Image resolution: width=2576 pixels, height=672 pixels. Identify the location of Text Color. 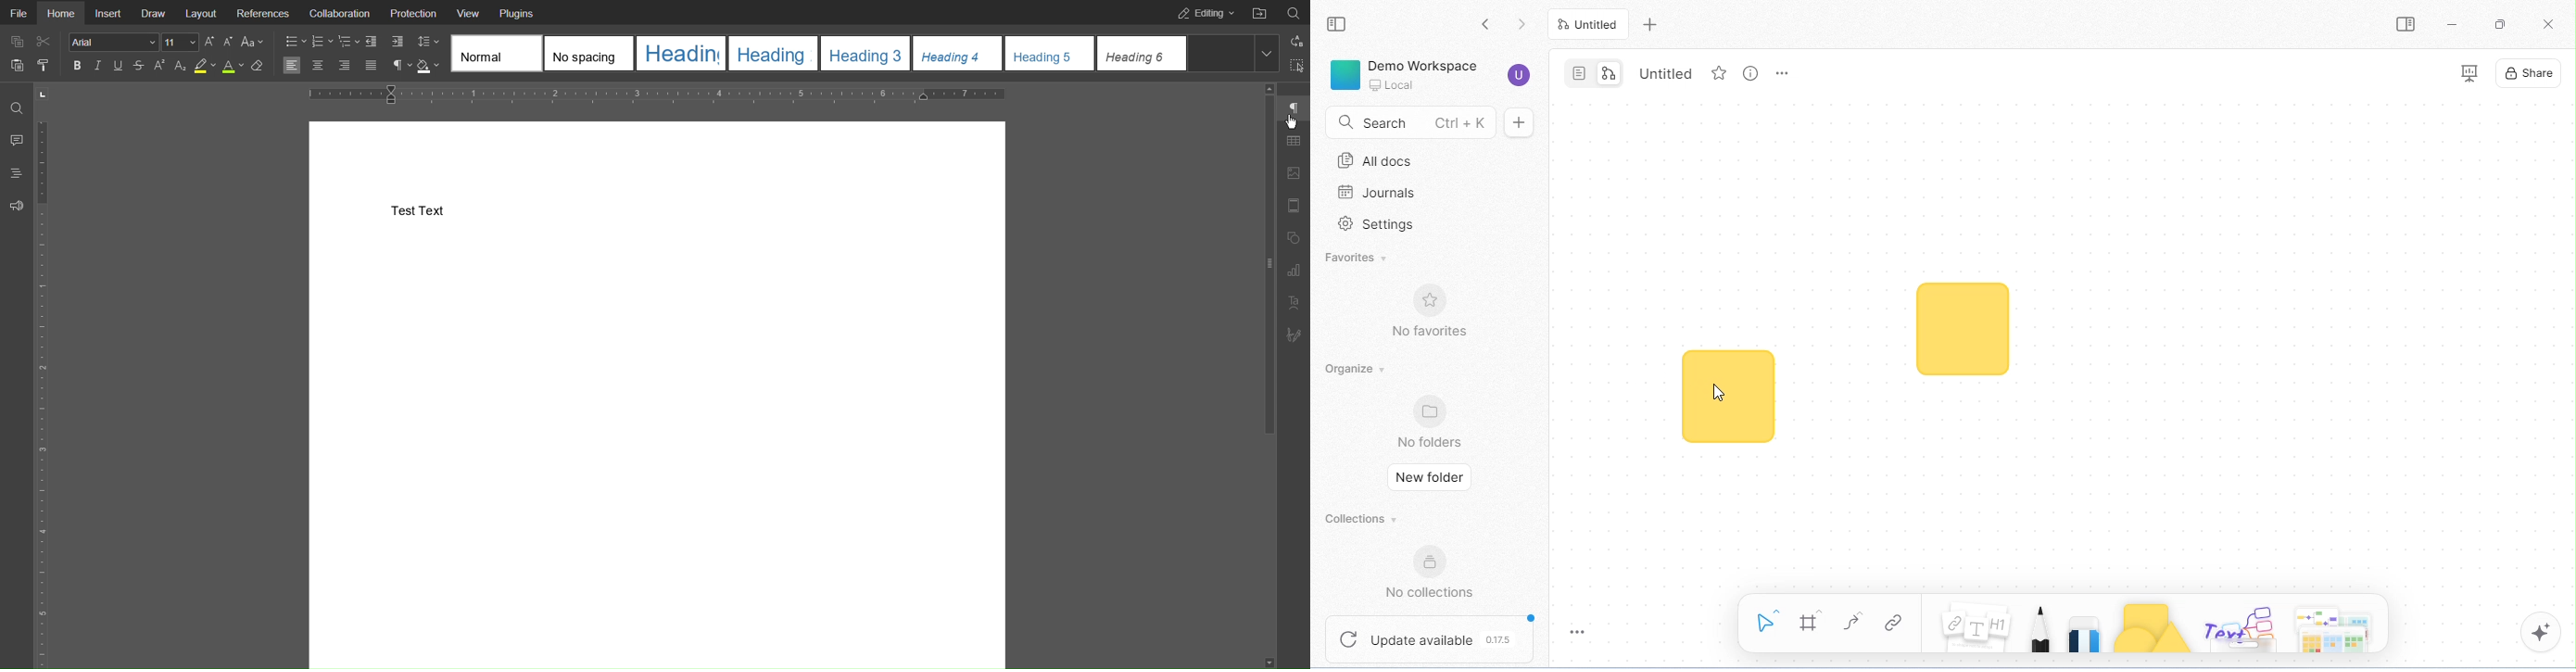
(233, 66).